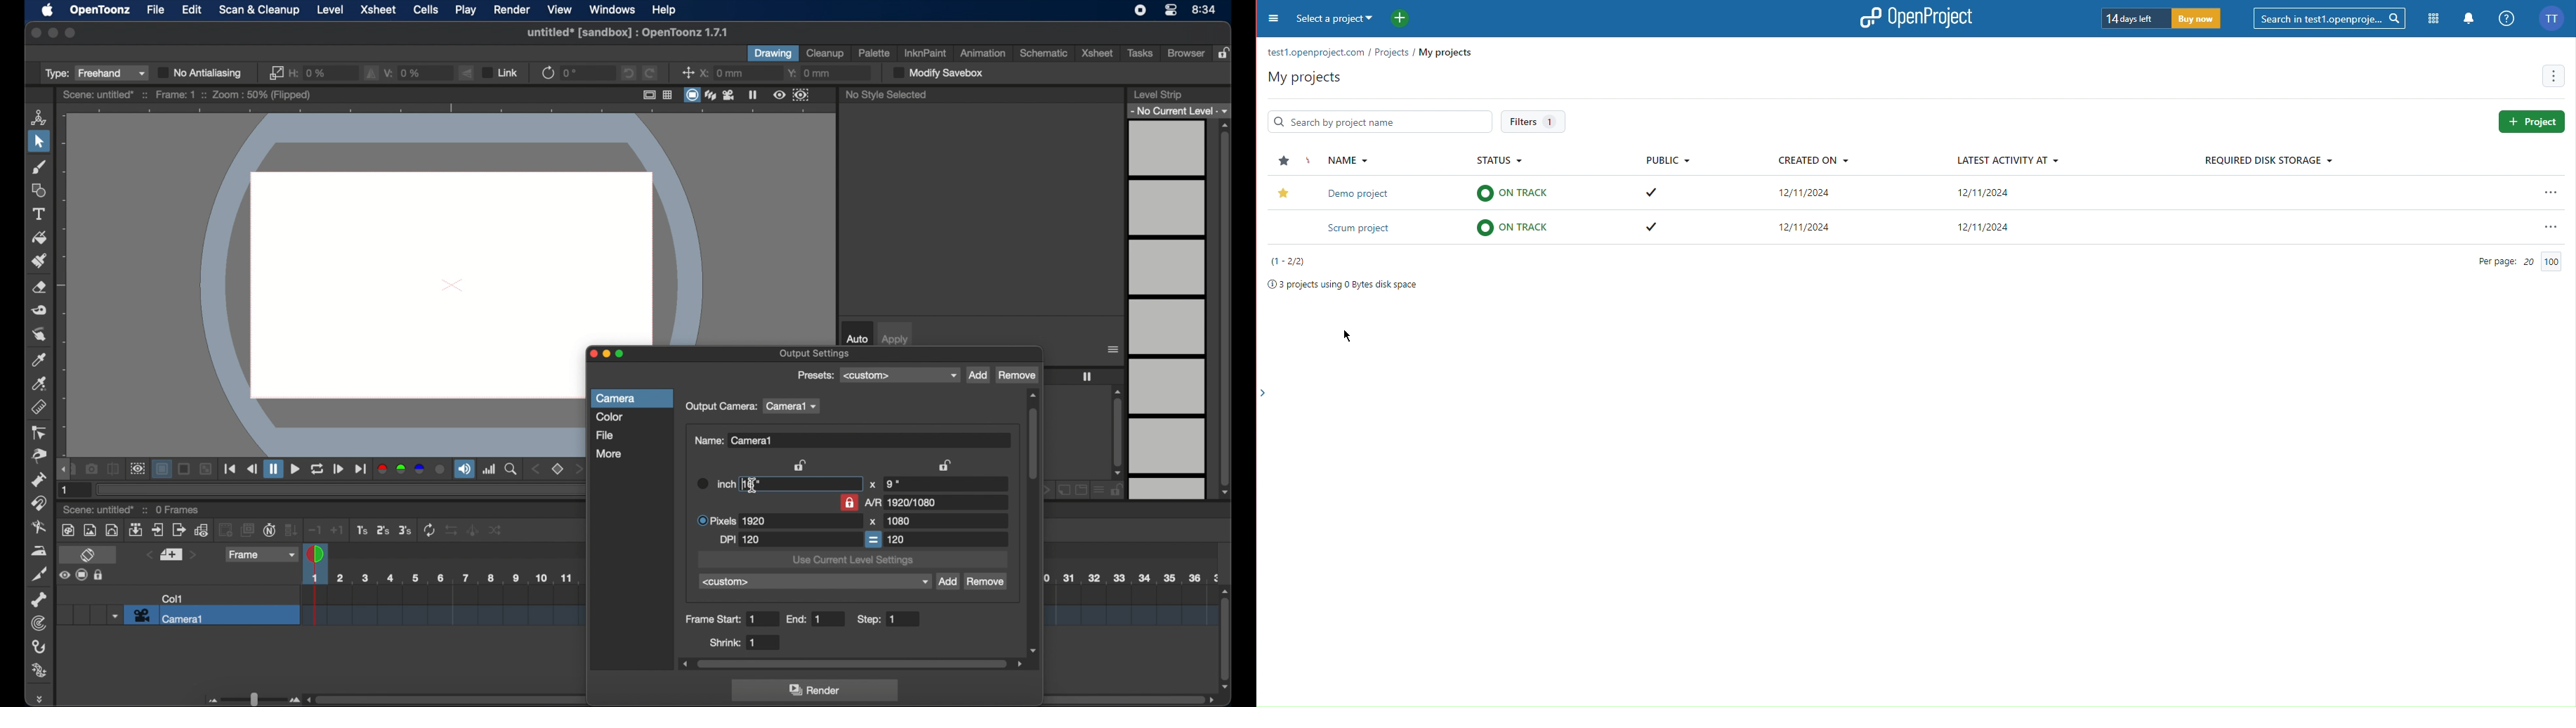 The width and height of the screenshot is (2576, 728). I want to click on canvas, so click(447, 228).